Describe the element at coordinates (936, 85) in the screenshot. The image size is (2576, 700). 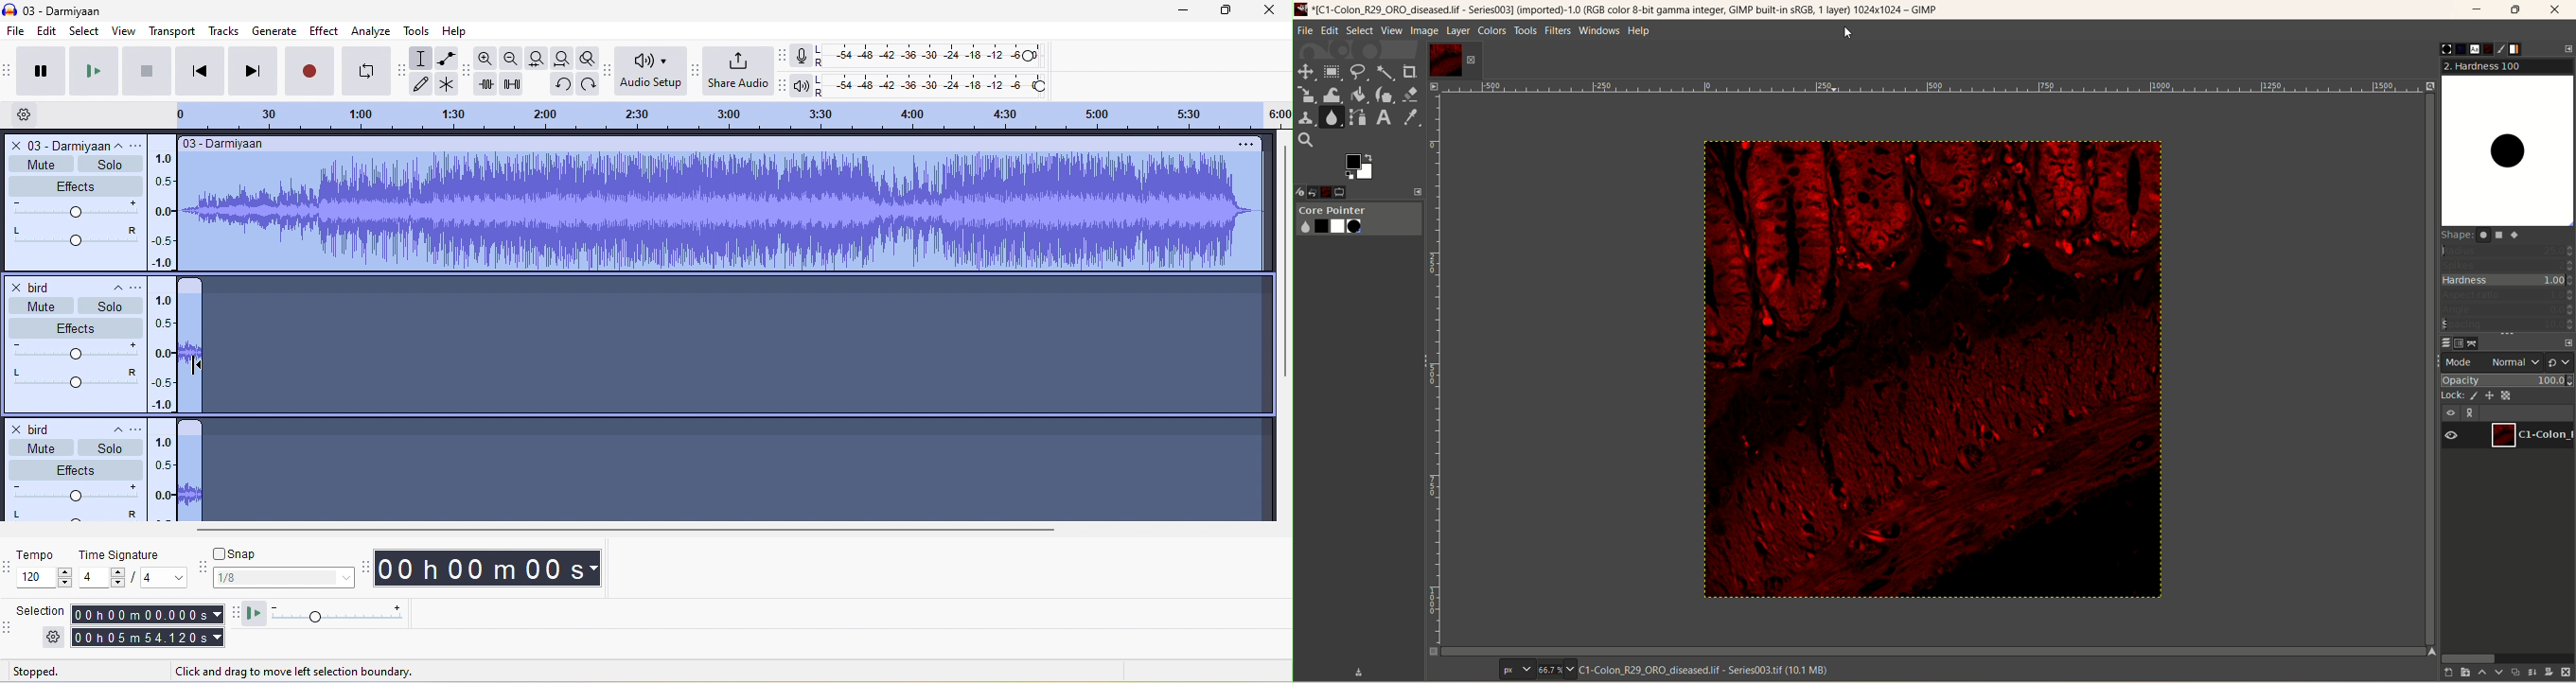
I see `playback level` at that location.